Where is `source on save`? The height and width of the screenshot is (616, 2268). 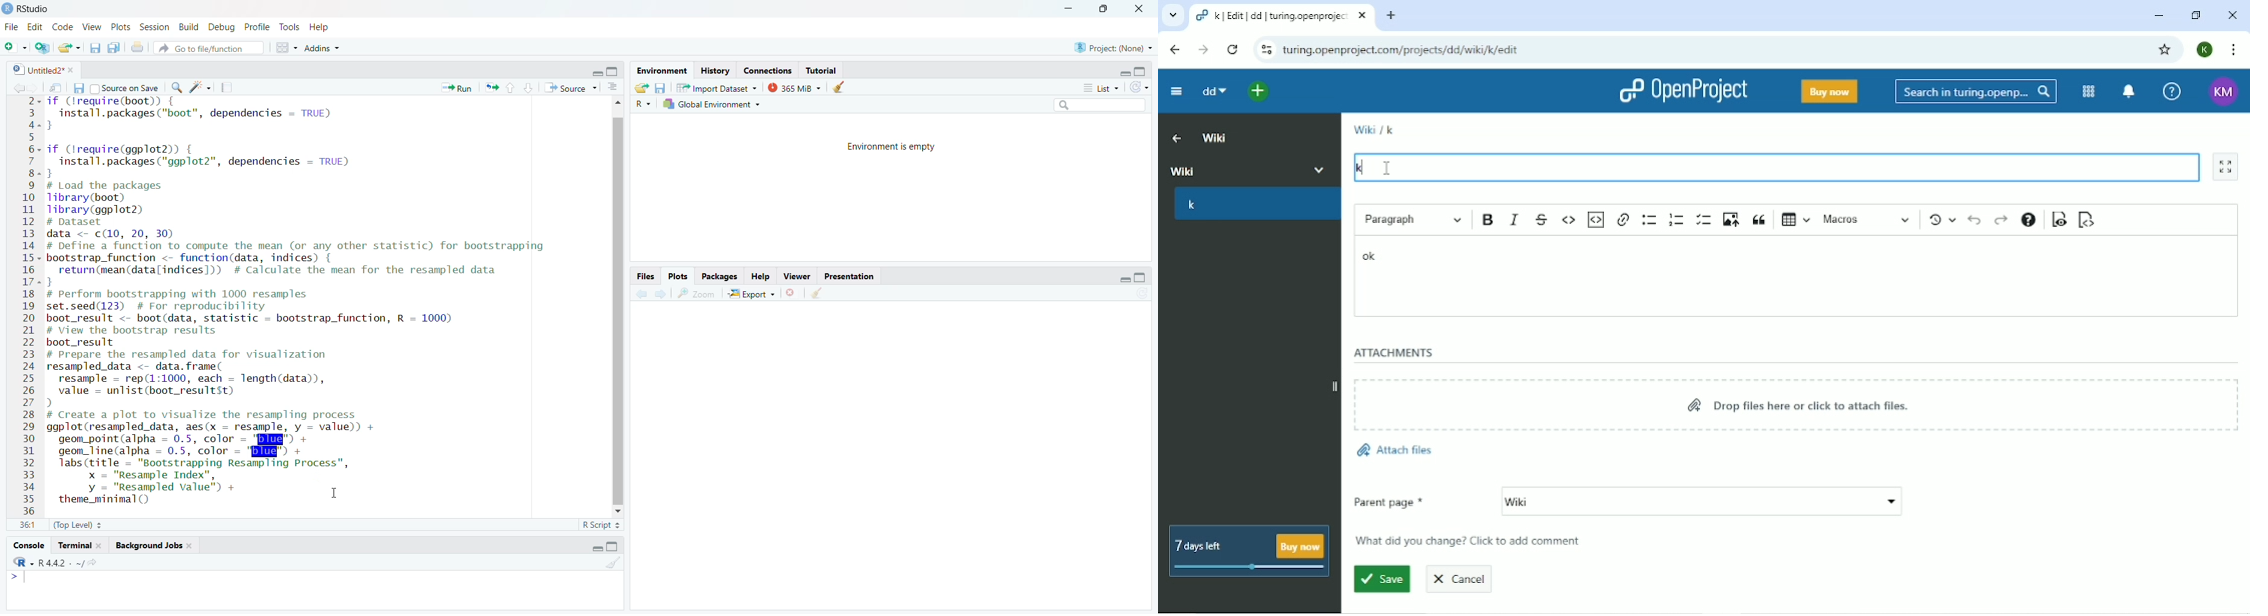 source on save is located at coordinates (127, 89).